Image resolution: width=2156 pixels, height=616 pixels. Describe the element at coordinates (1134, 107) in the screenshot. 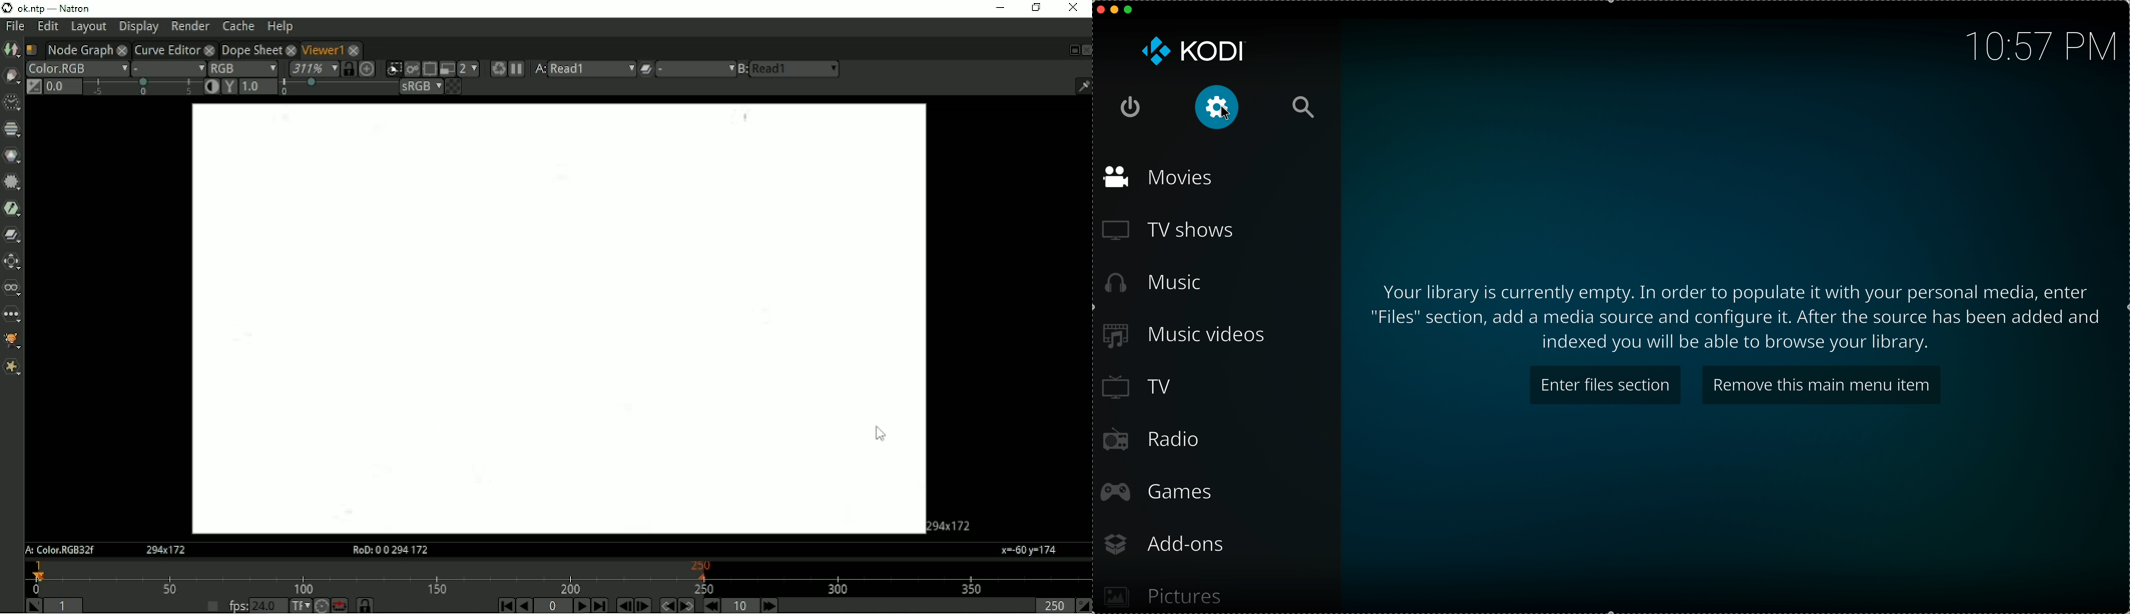

I see `shut down` at that location.